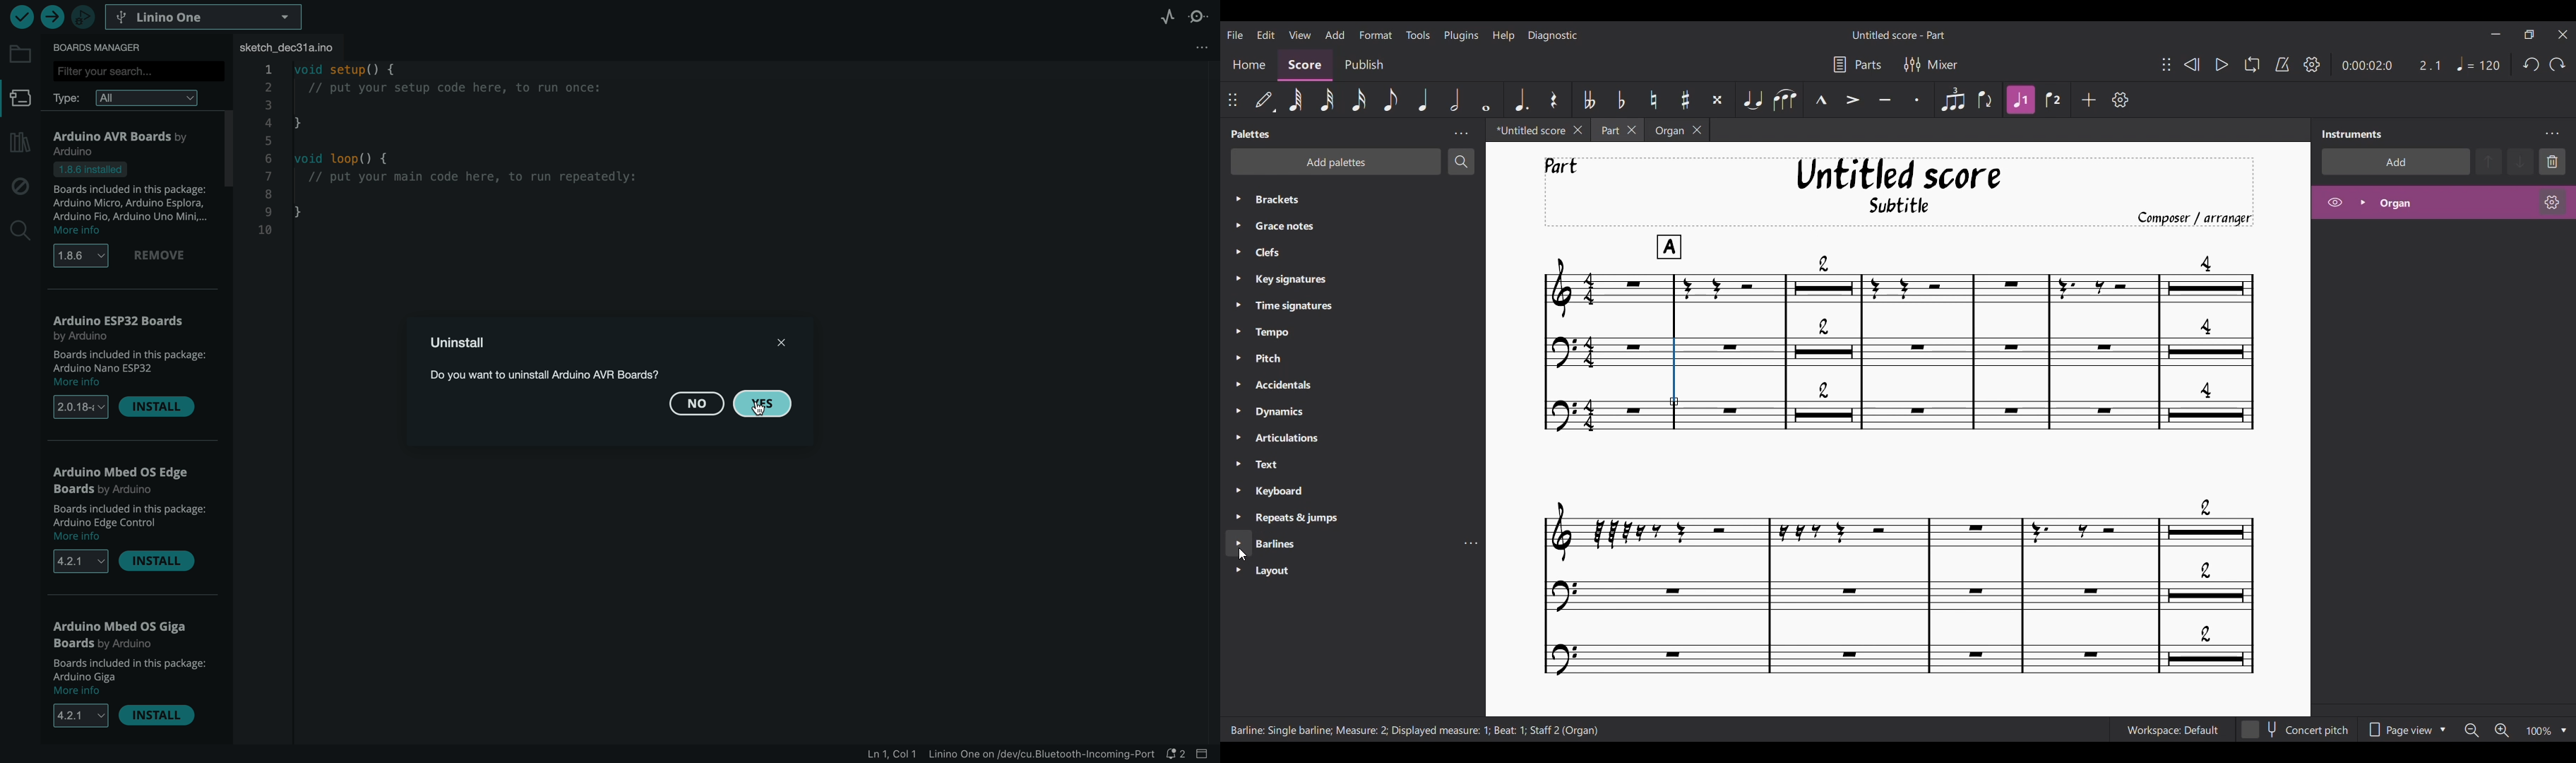 The image size is (2576, 784). Describe the element at coordinates (1590, 99) in the screenshot. I see `Toggle double flat` at that location.